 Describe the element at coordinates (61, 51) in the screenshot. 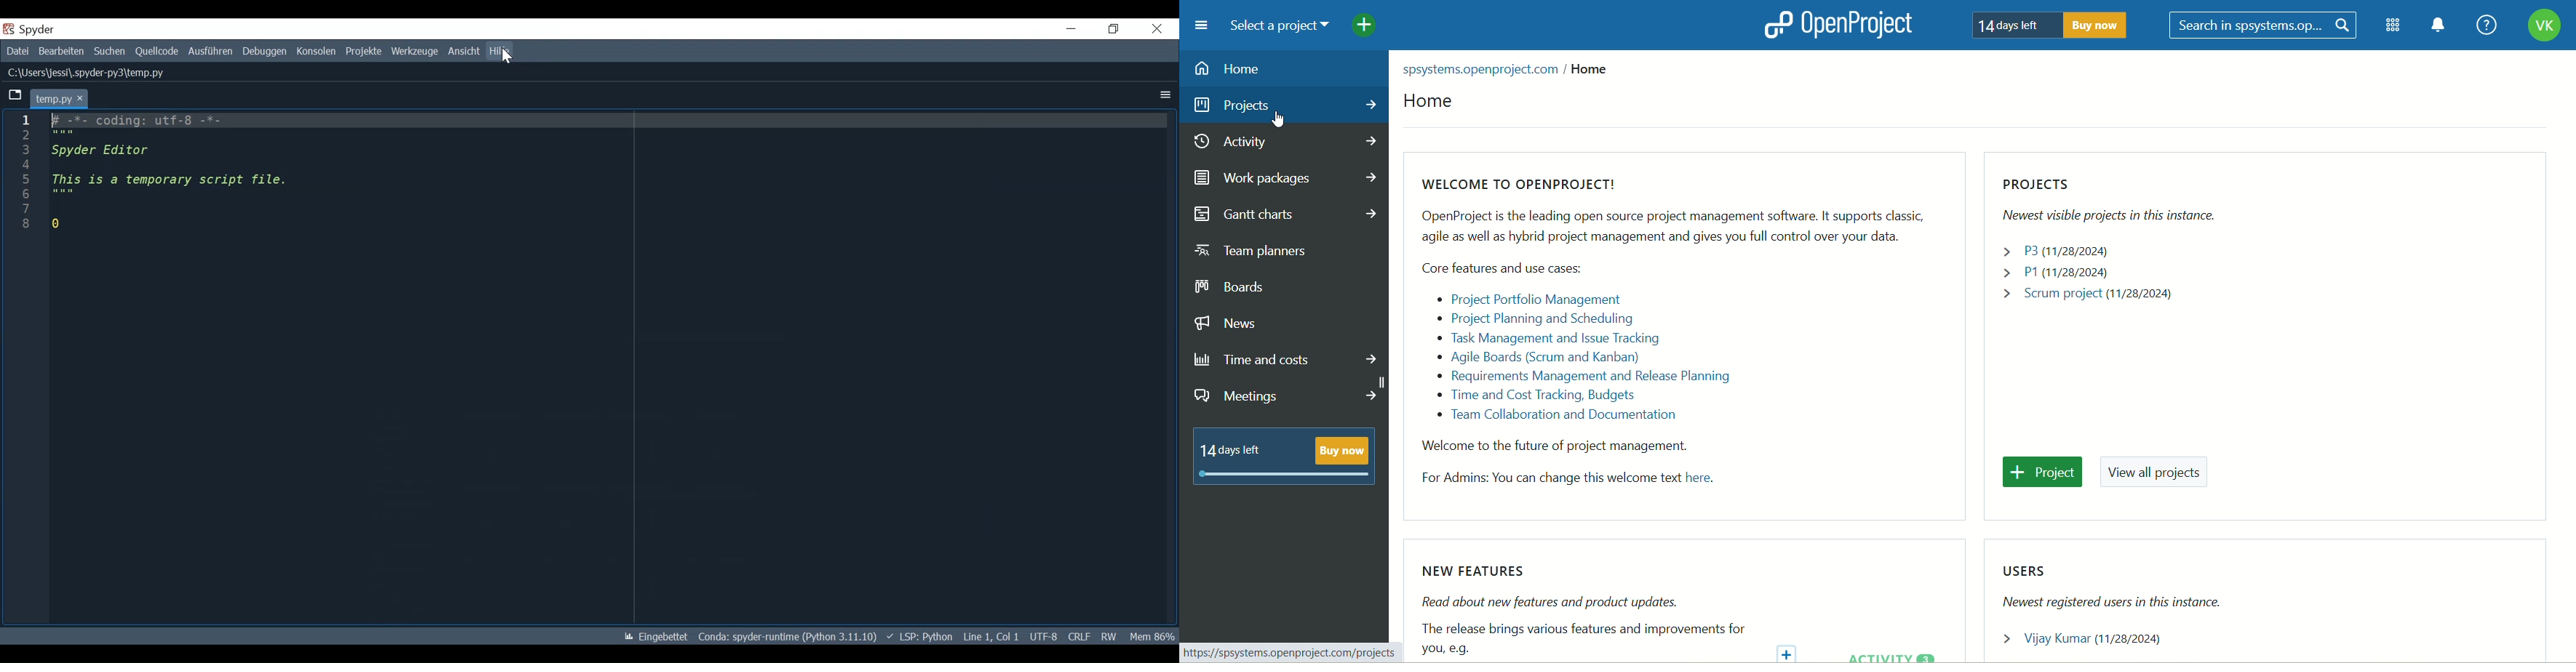

I see `Edit` at that location.